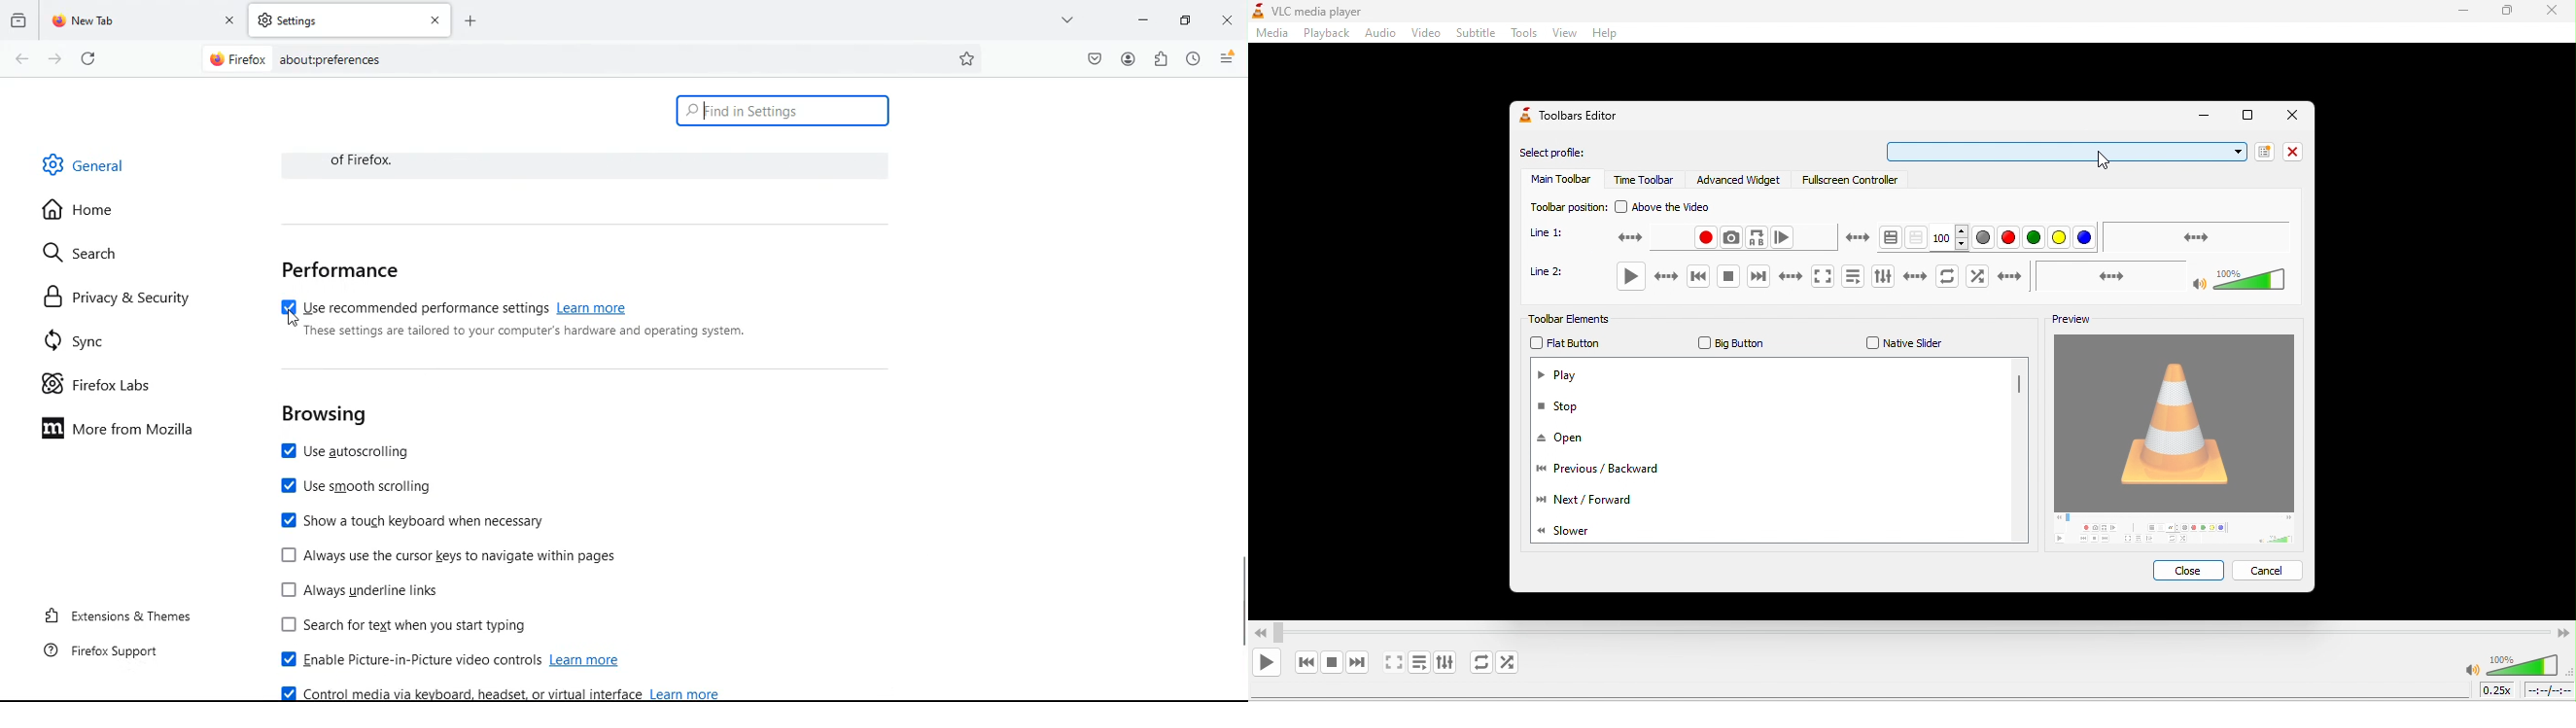 The width and height of the screenshot is (2576, 728). I want to click on volume, so click(2173, 277).